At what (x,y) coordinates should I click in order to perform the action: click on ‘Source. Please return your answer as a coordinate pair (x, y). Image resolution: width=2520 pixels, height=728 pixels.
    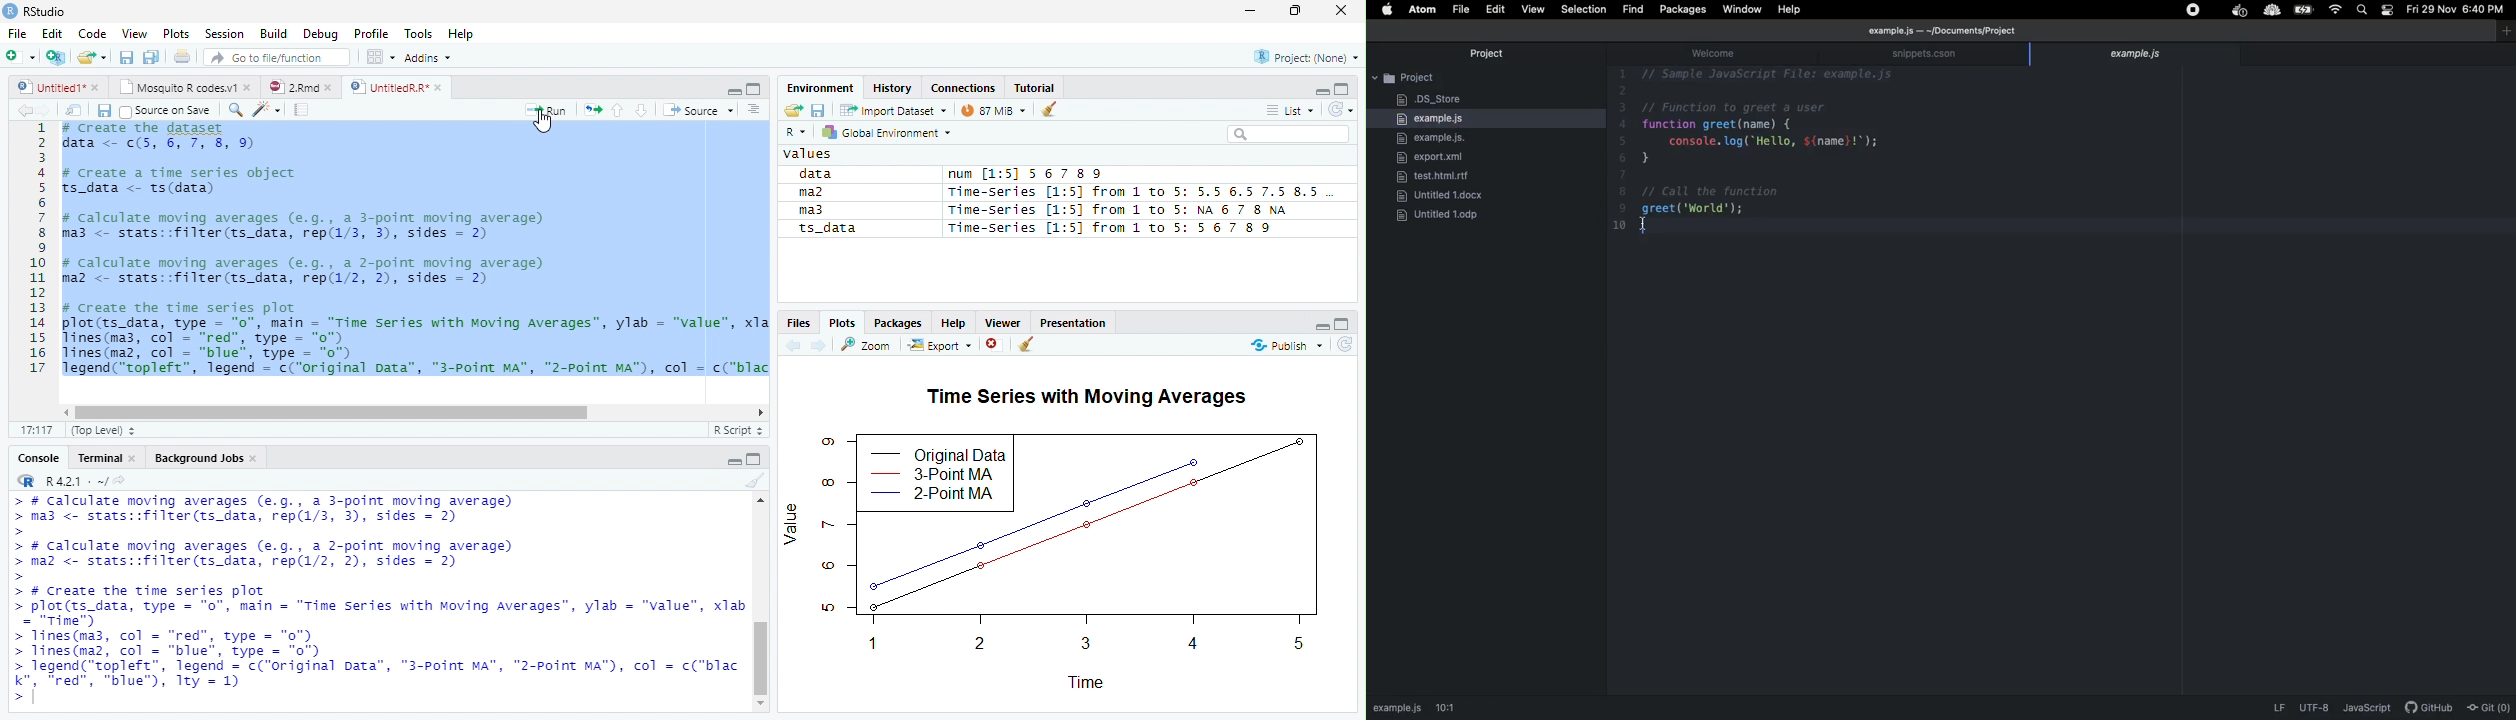
    Looking at the image, I should click on (700, 110).